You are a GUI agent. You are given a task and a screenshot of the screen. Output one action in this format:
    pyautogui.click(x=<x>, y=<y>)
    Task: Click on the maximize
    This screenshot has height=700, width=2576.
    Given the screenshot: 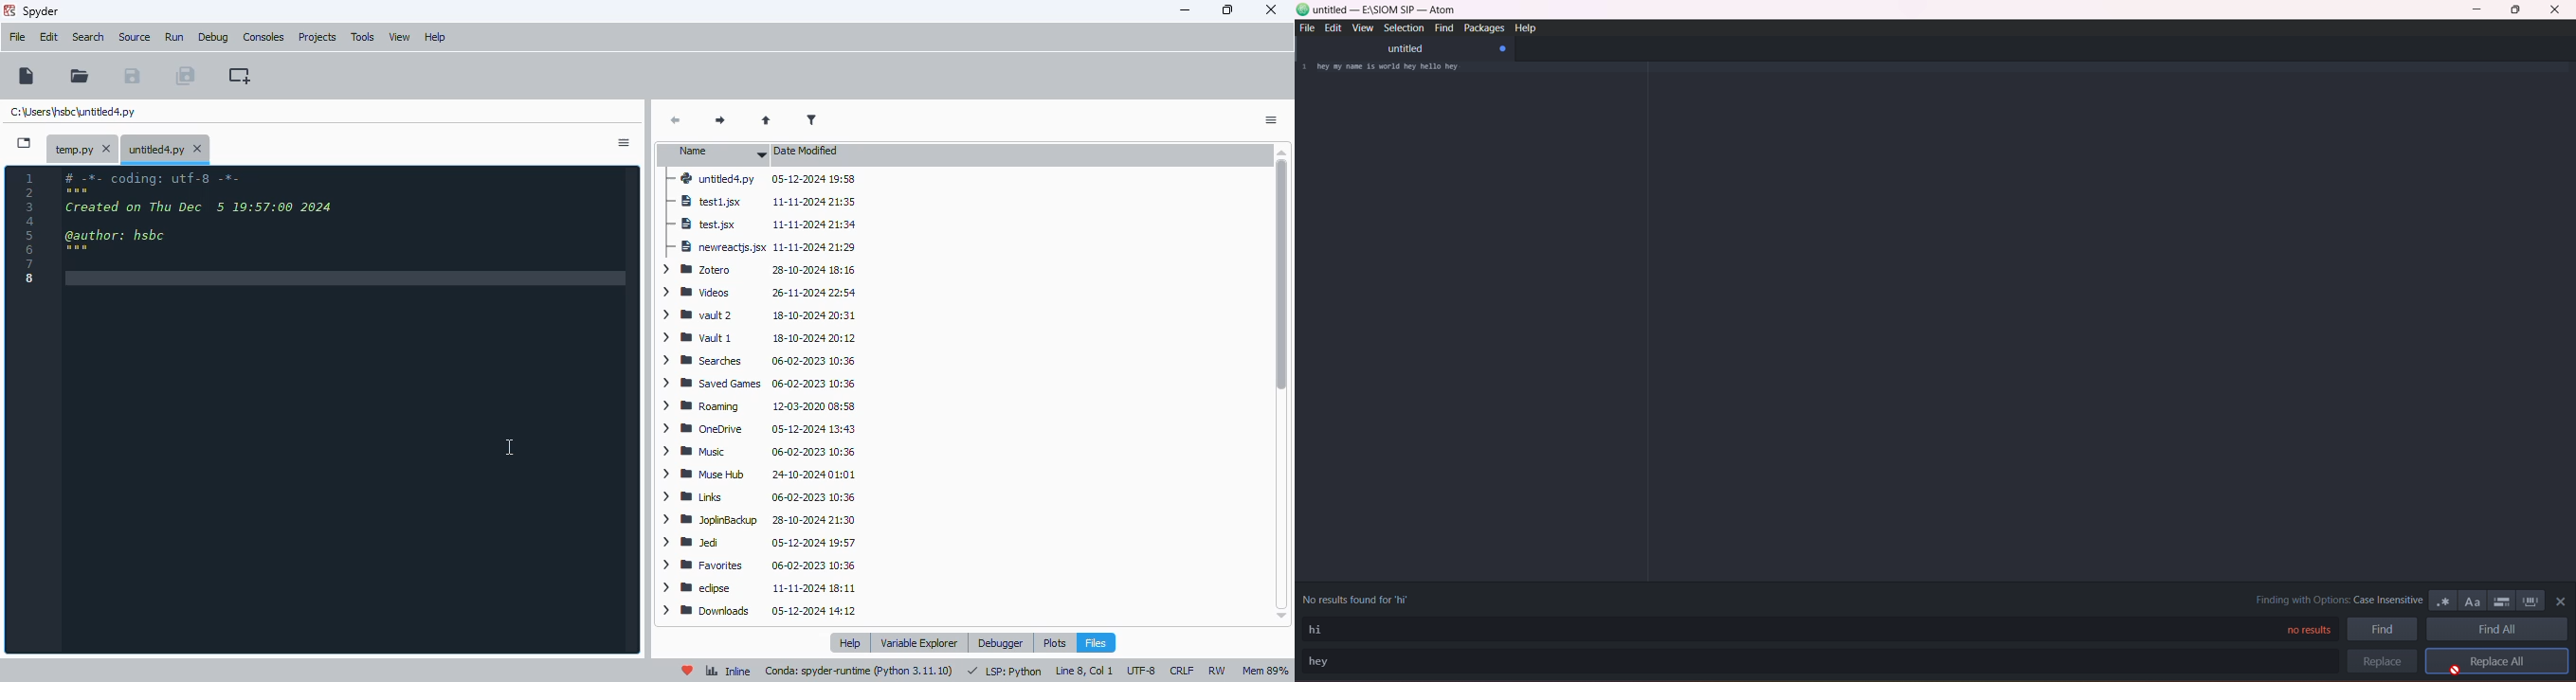 What is the action you would take?
    pyautogui.click(x=1228, y=9)
    